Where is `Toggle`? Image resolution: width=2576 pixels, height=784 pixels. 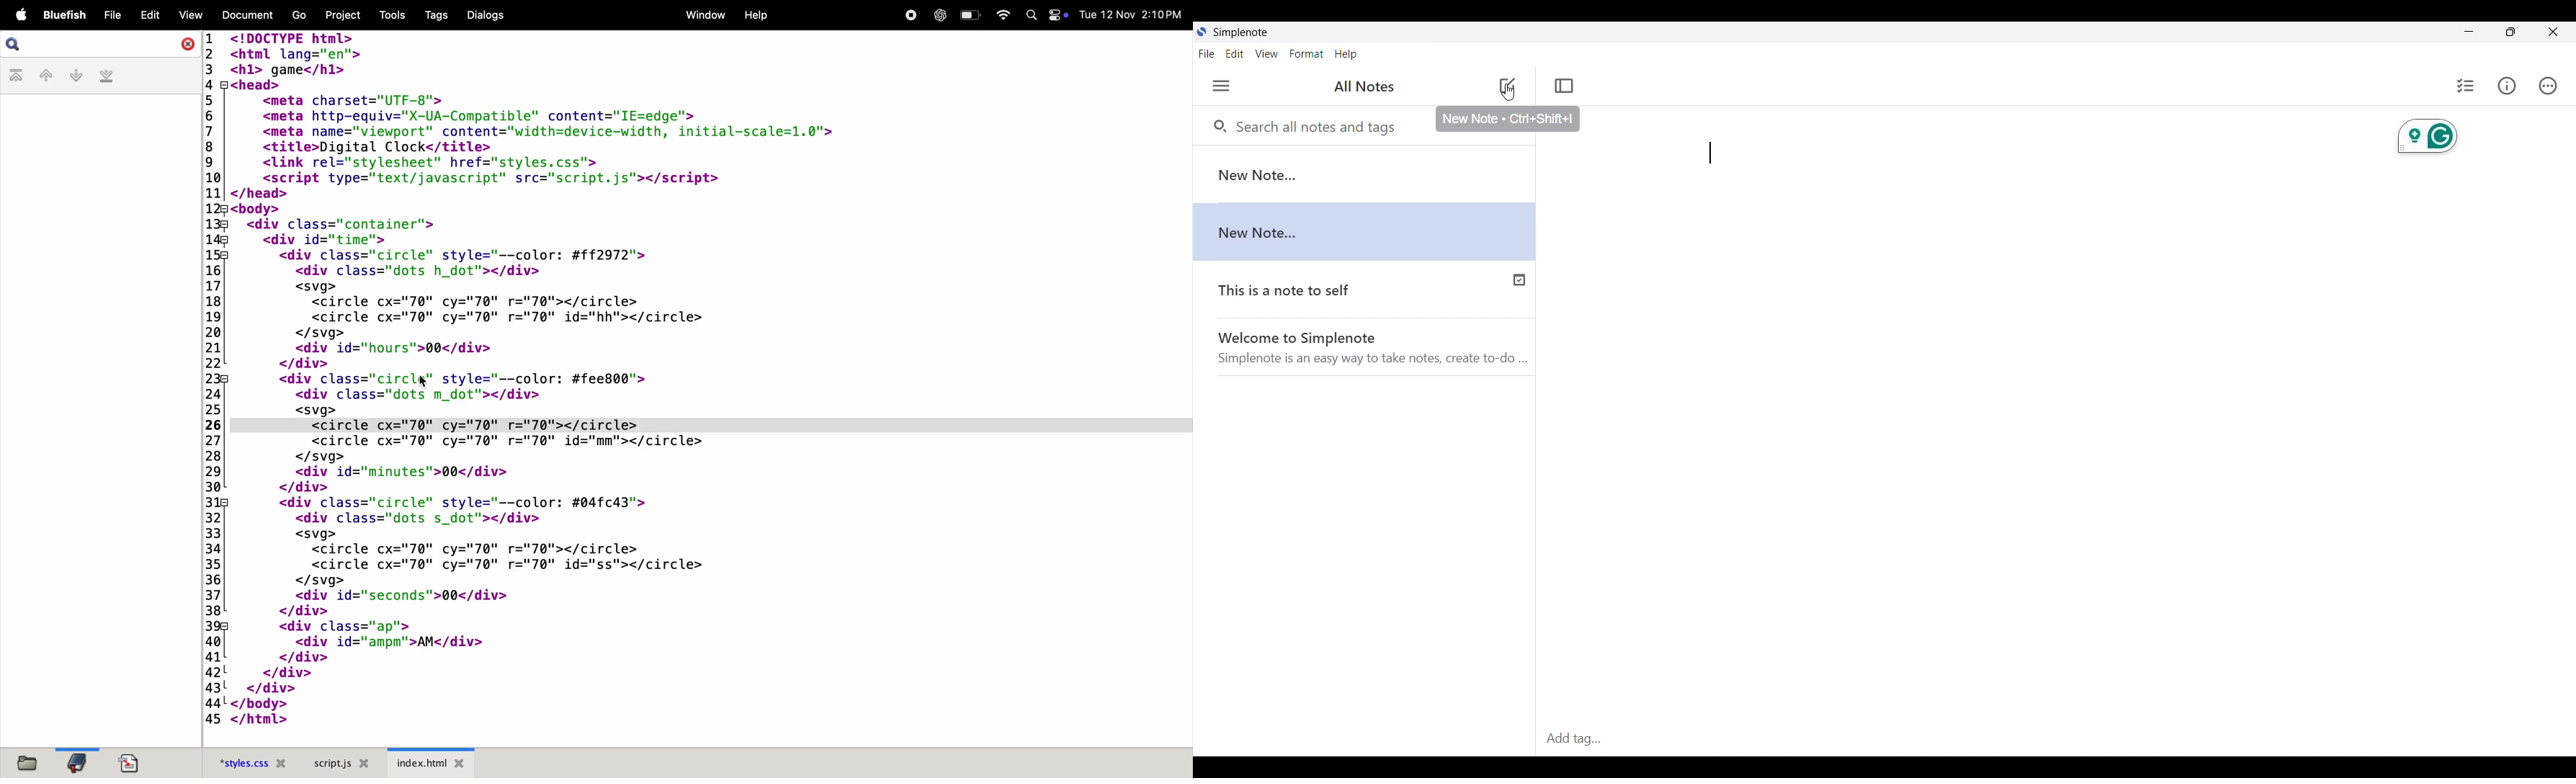
Toggle is located at coordinates (1058, 15).